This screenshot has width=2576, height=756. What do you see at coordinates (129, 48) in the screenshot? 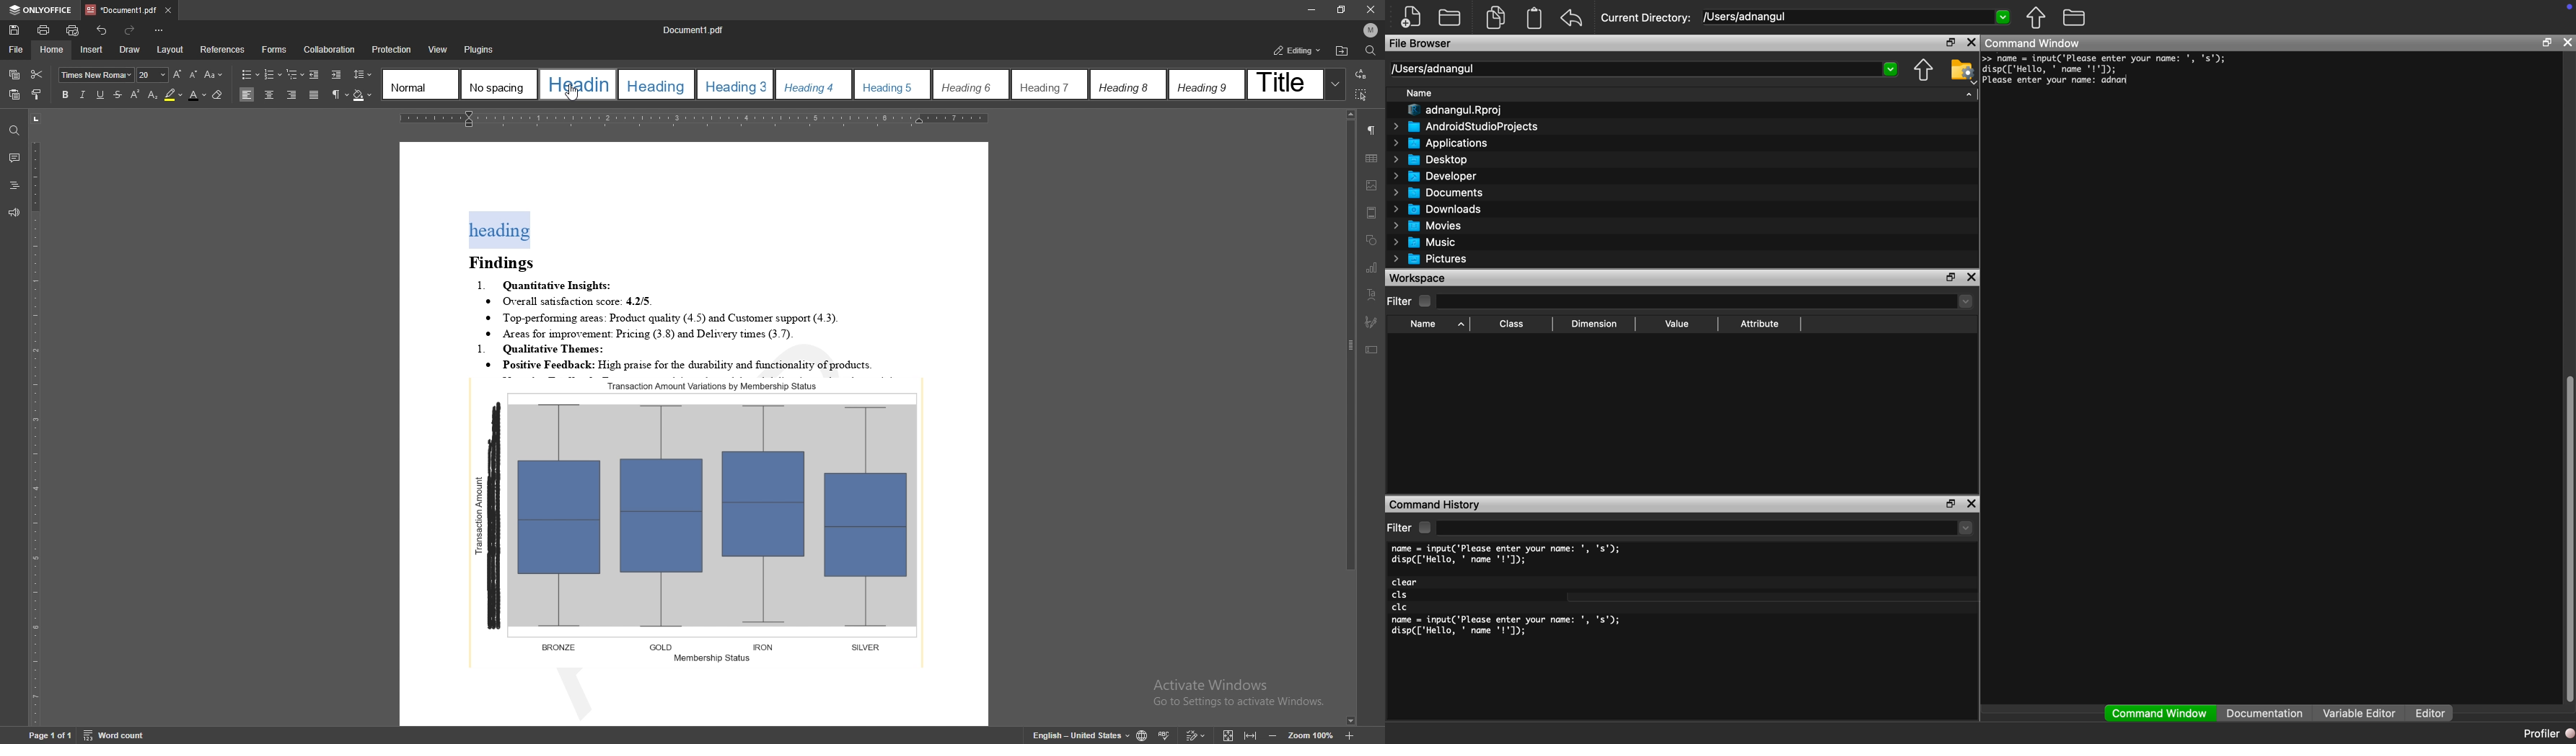
I see `draw` at bounding box center [129, 48].